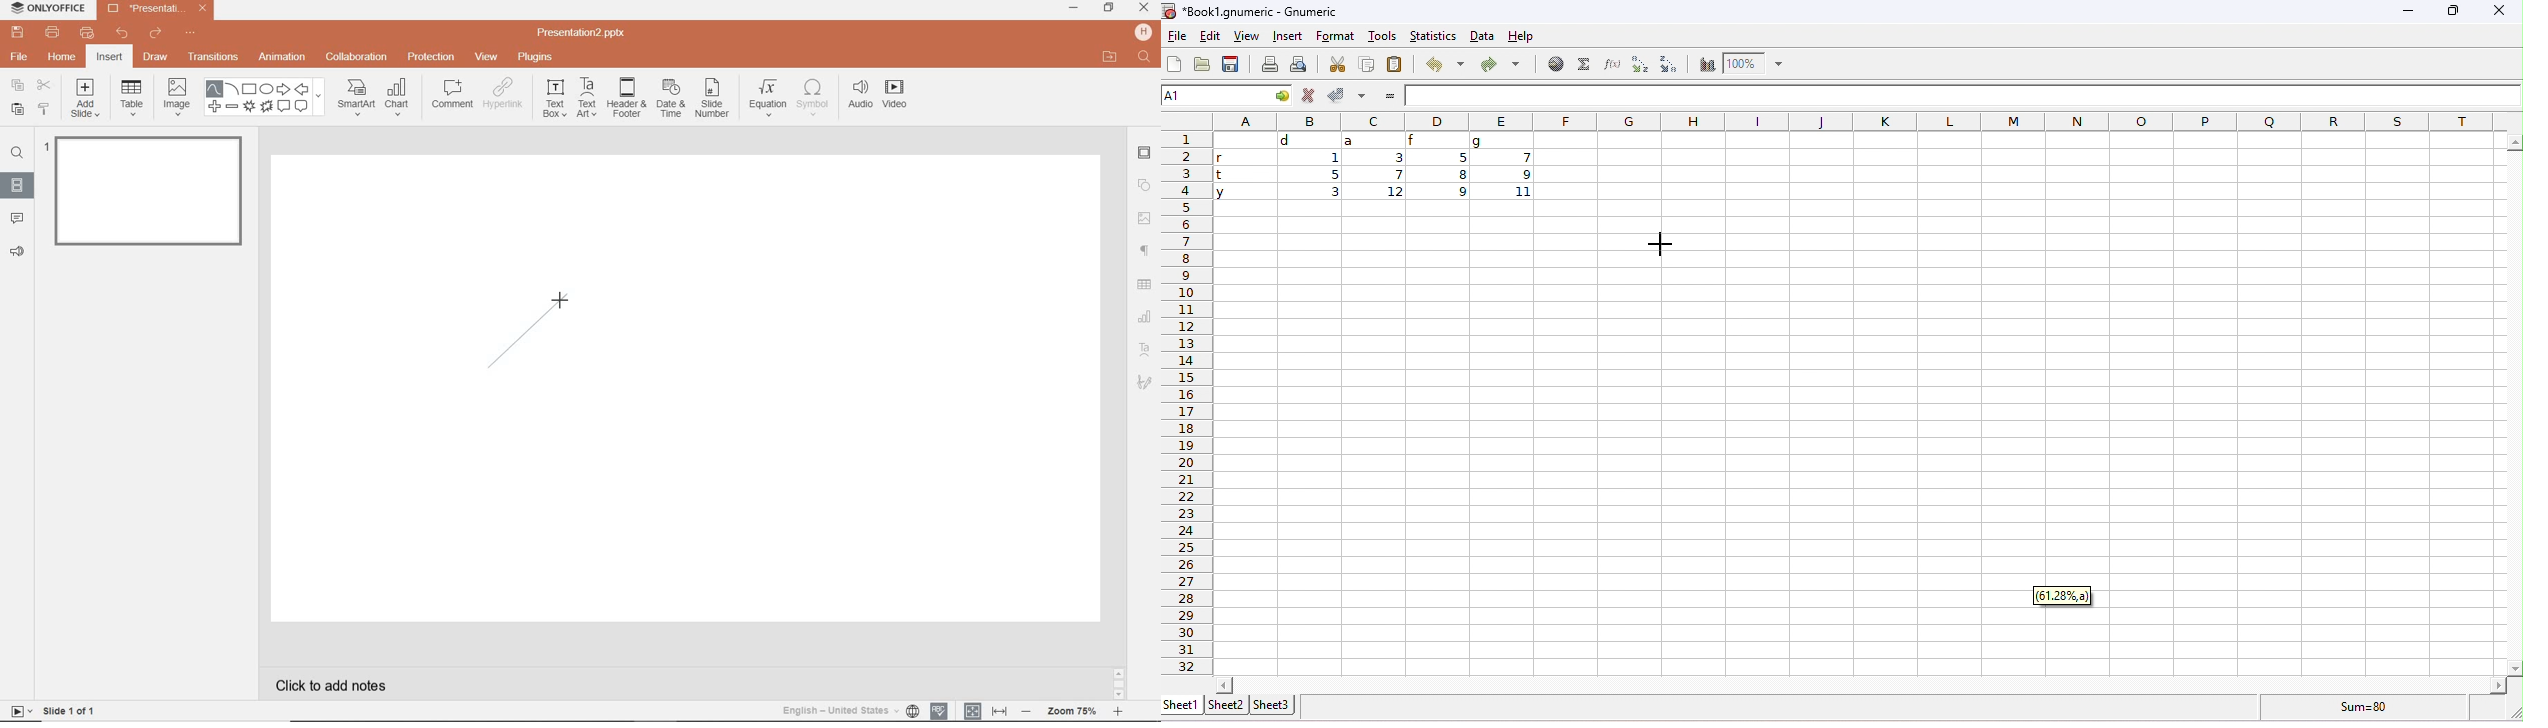 This screenshot has width=2548, height=728. Describe the element at coordinates (1610, 63) in the screenshot. I see `function wizard` at that location.